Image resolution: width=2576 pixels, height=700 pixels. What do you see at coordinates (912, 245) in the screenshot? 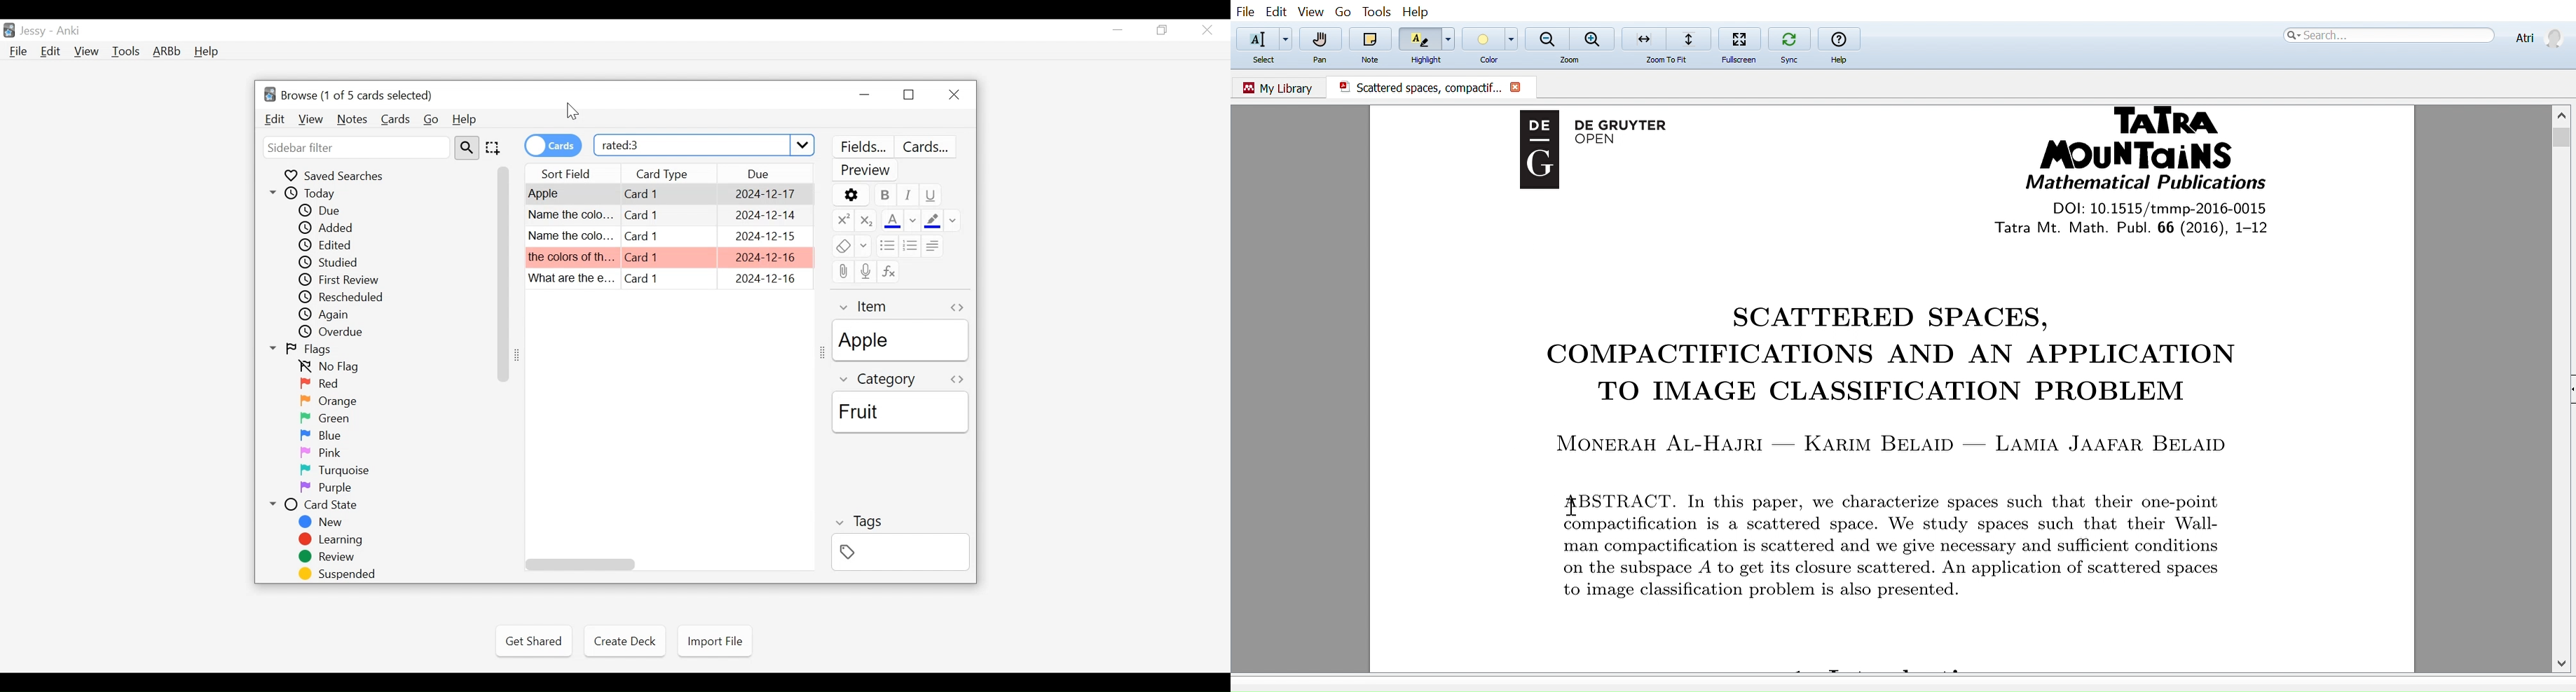
I see `Ordered List` at bounding box center [912, 245].